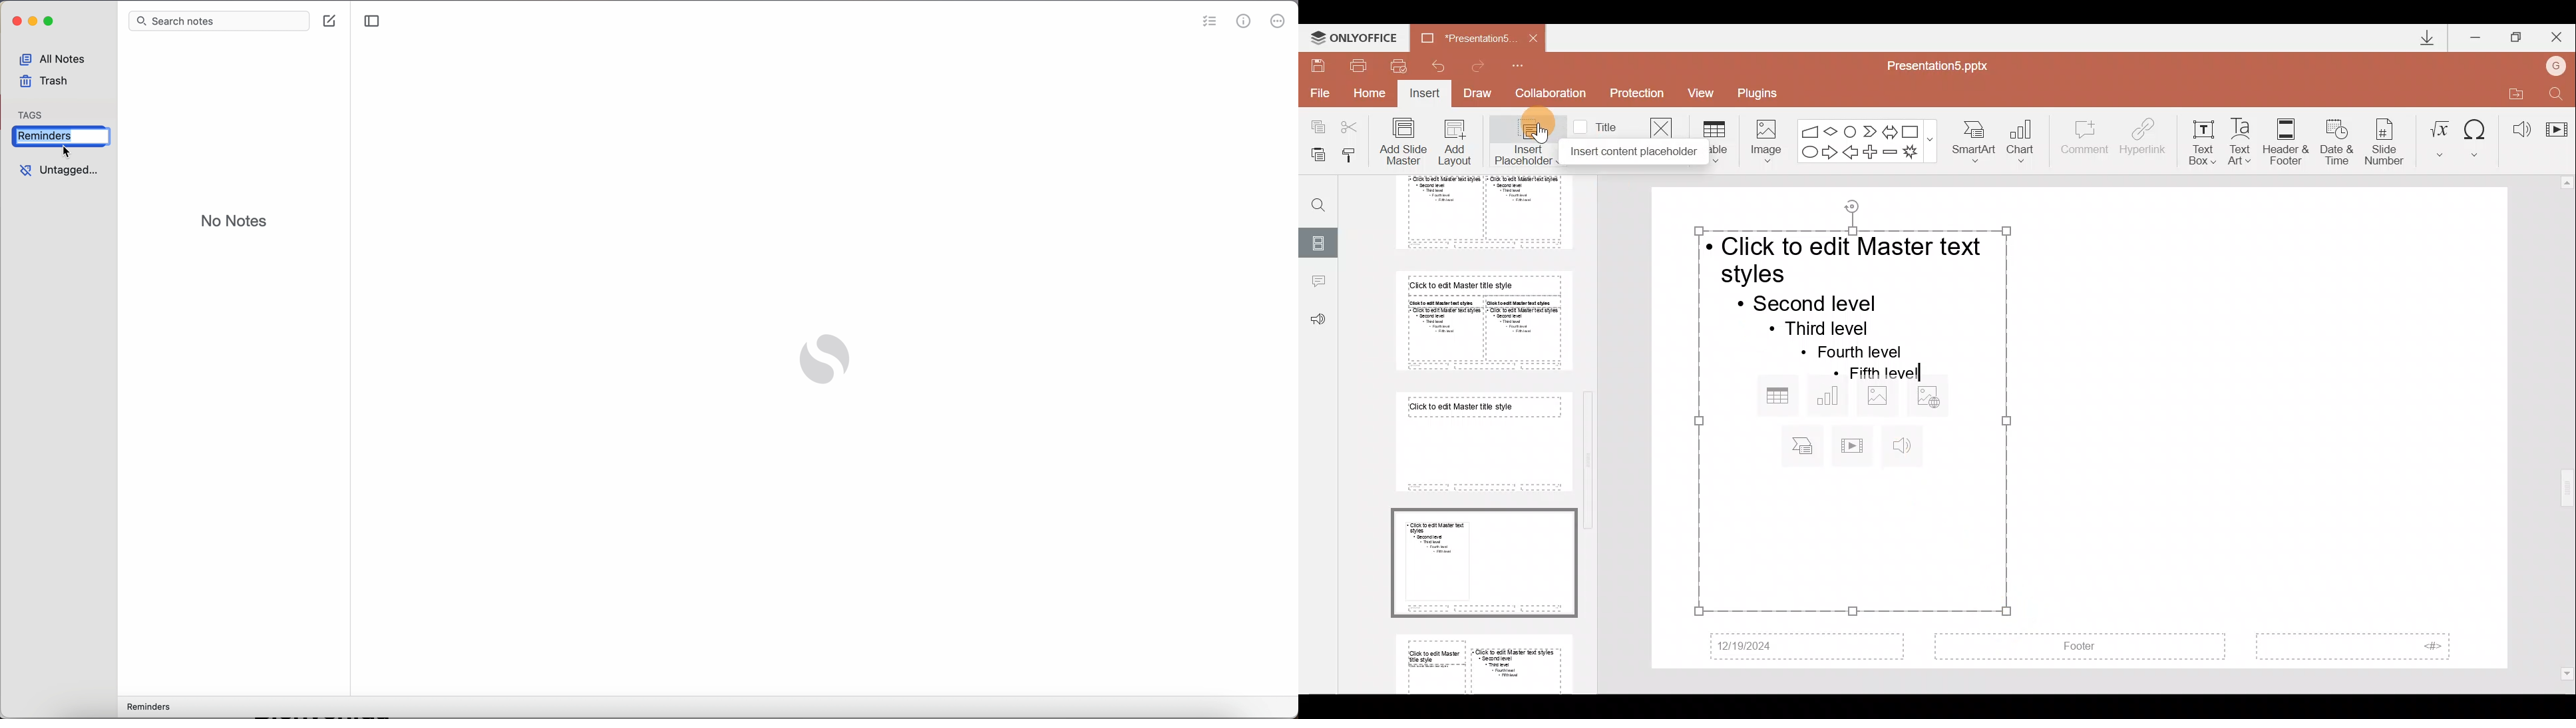 The width and height of the screenshot is (2576, 728). I want to click on Video, so click(2556, 123).